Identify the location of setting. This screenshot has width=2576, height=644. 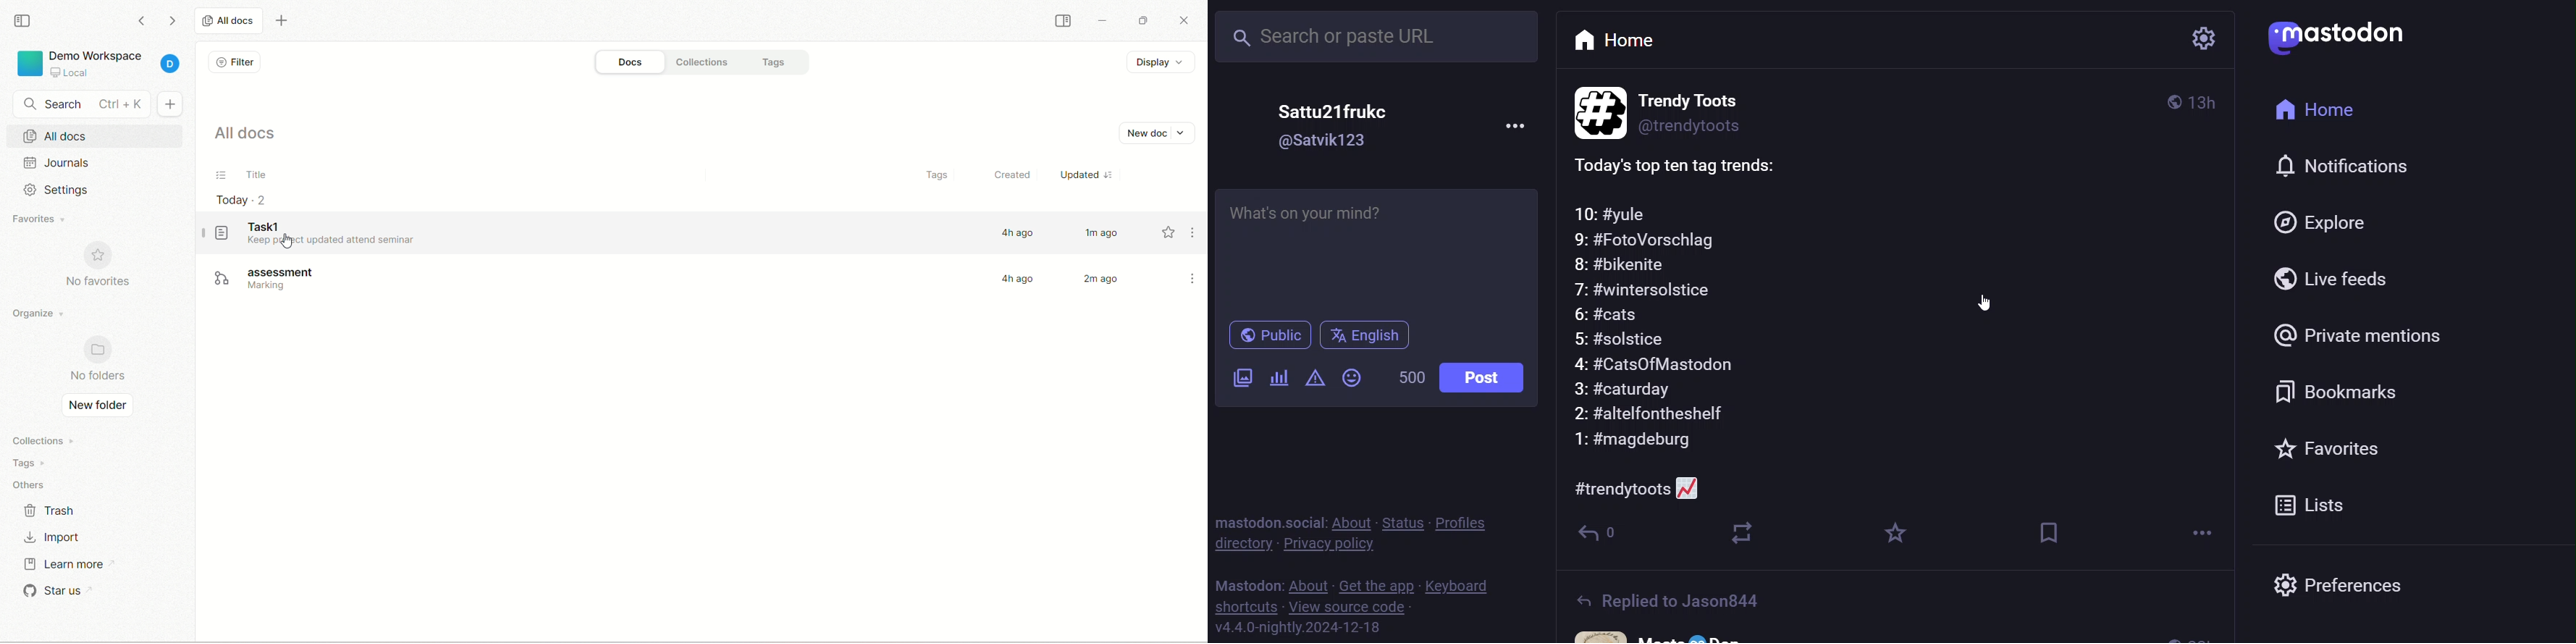
(2204, 37).